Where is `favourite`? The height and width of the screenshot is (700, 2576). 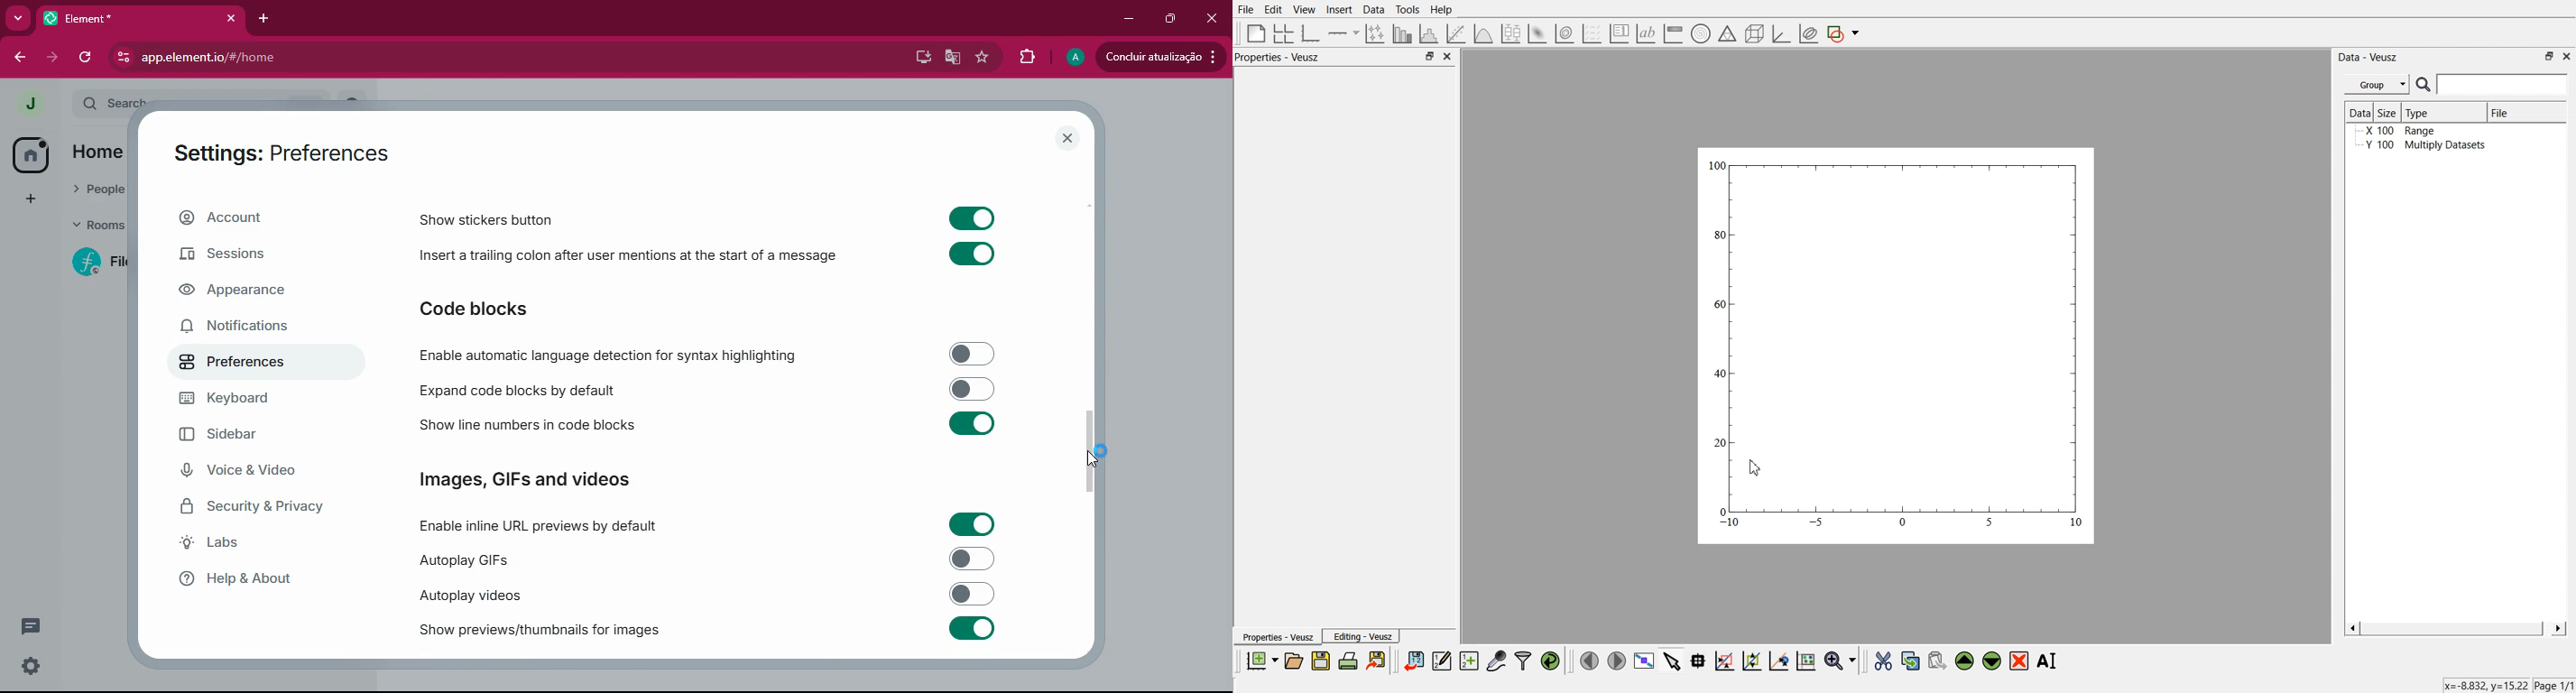 favourite is located at coordinates (981, 58).